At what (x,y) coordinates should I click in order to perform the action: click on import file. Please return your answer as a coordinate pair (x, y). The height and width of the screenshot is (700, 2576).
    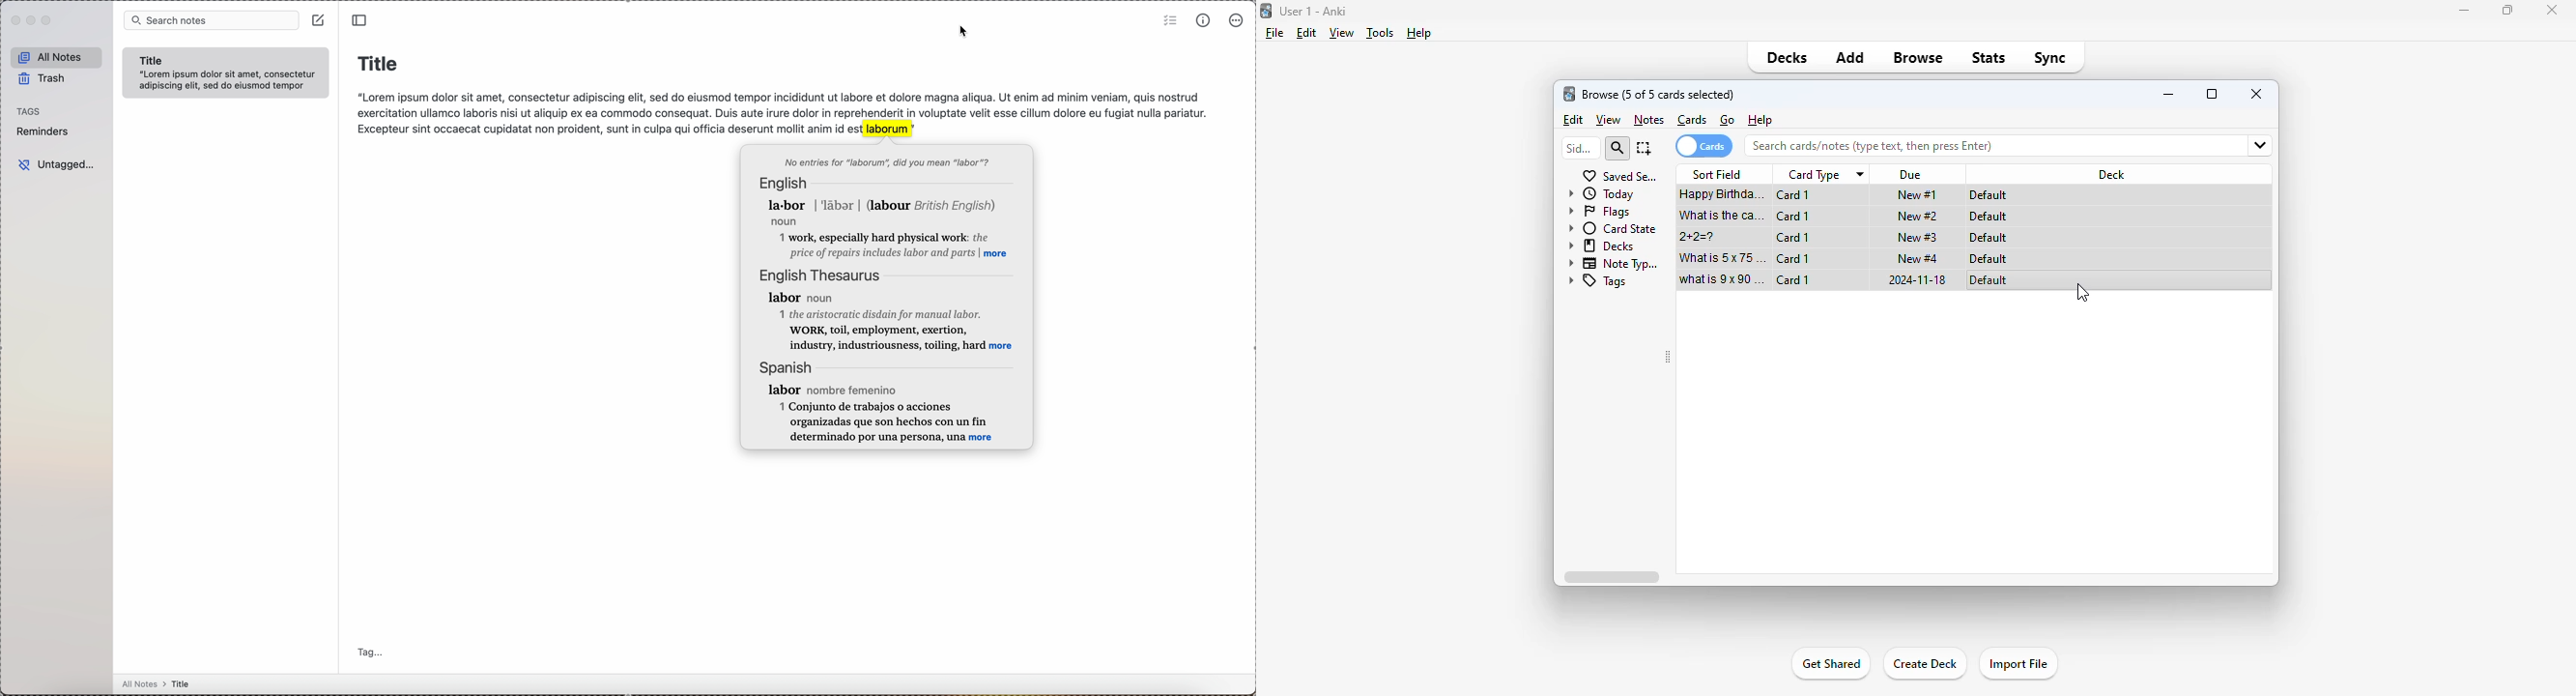
    Looking at the image, I should click on (2018, 663).